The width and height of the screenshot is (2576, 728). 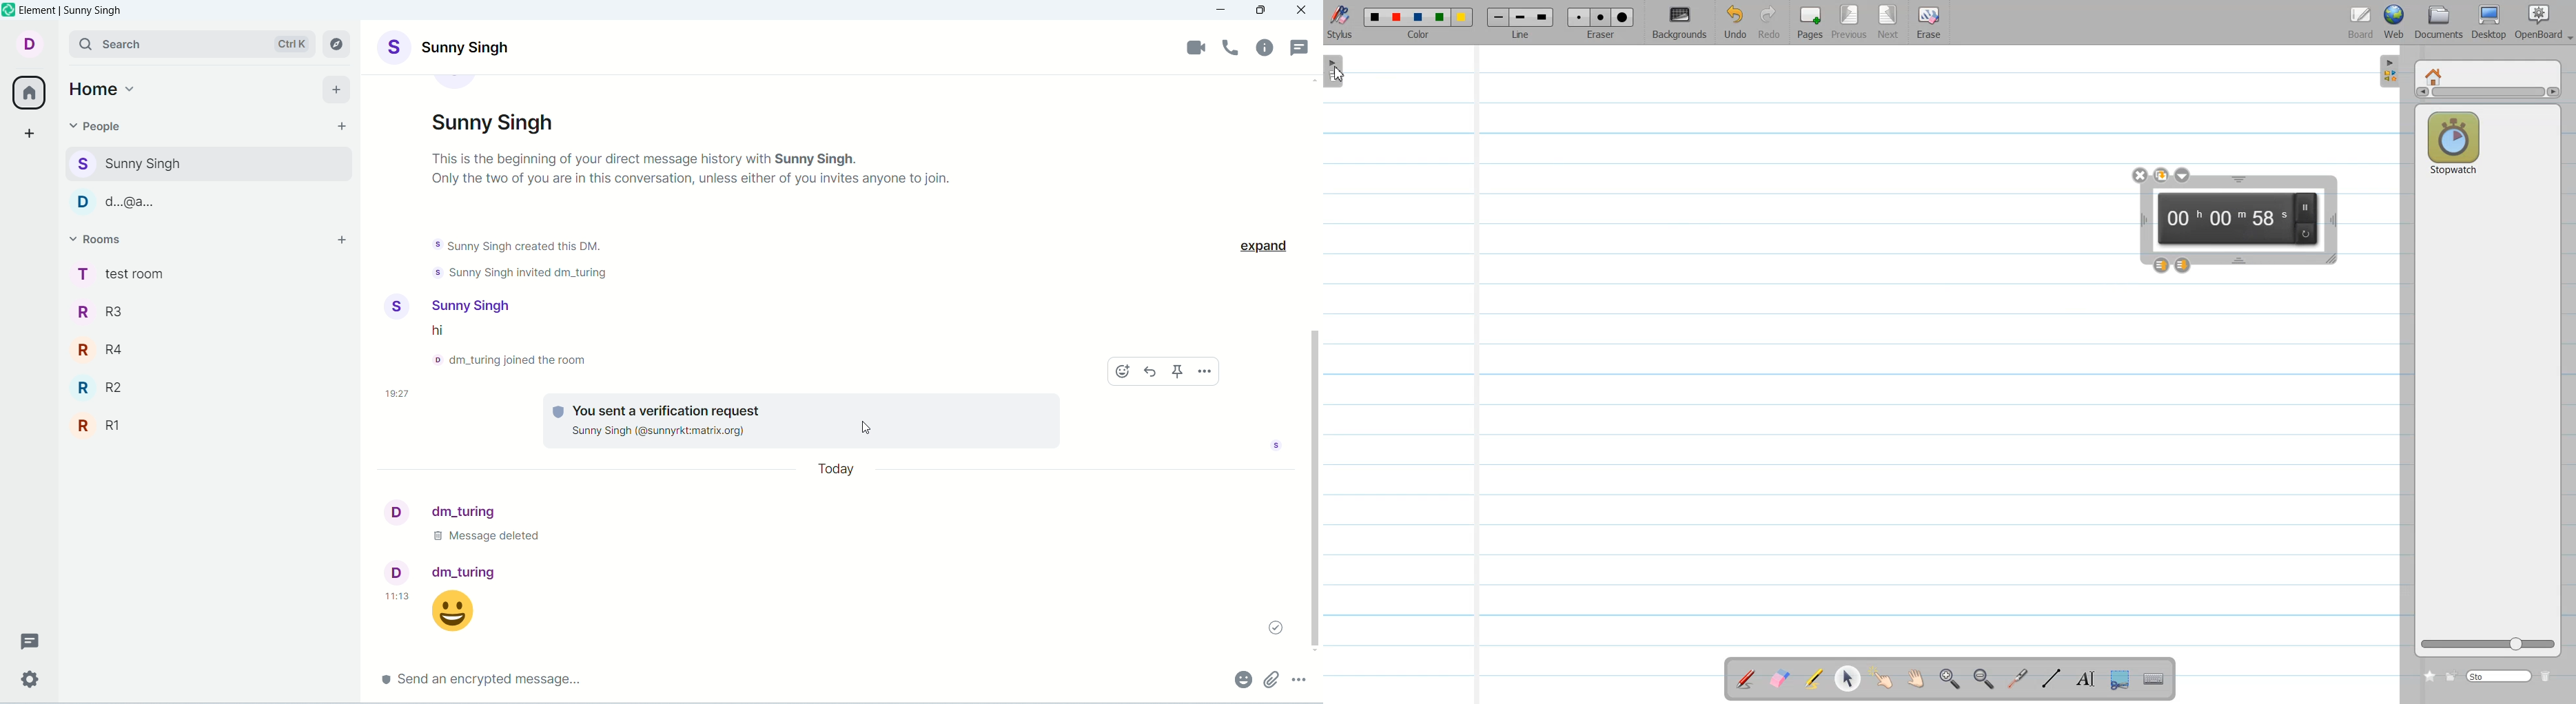 I want to click on text, so click(x=531, y=364).